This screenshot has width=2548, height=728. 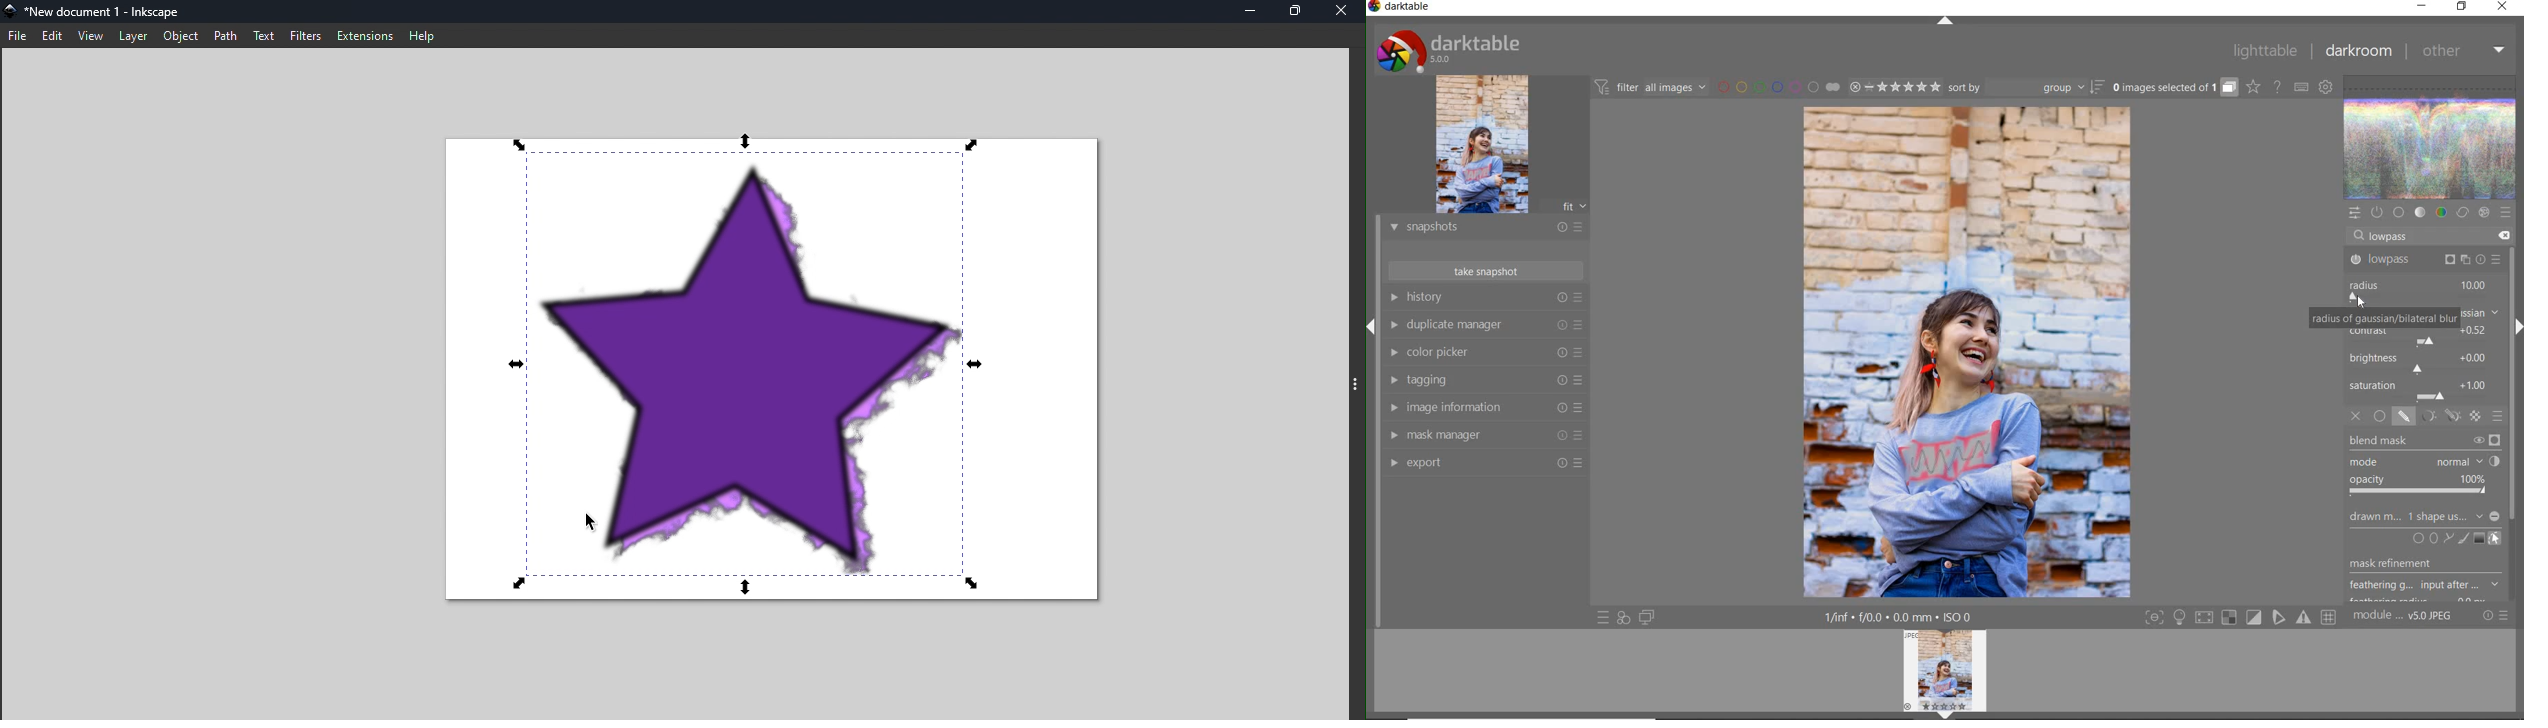 I want to click on history, so click(x=1490, y=298).